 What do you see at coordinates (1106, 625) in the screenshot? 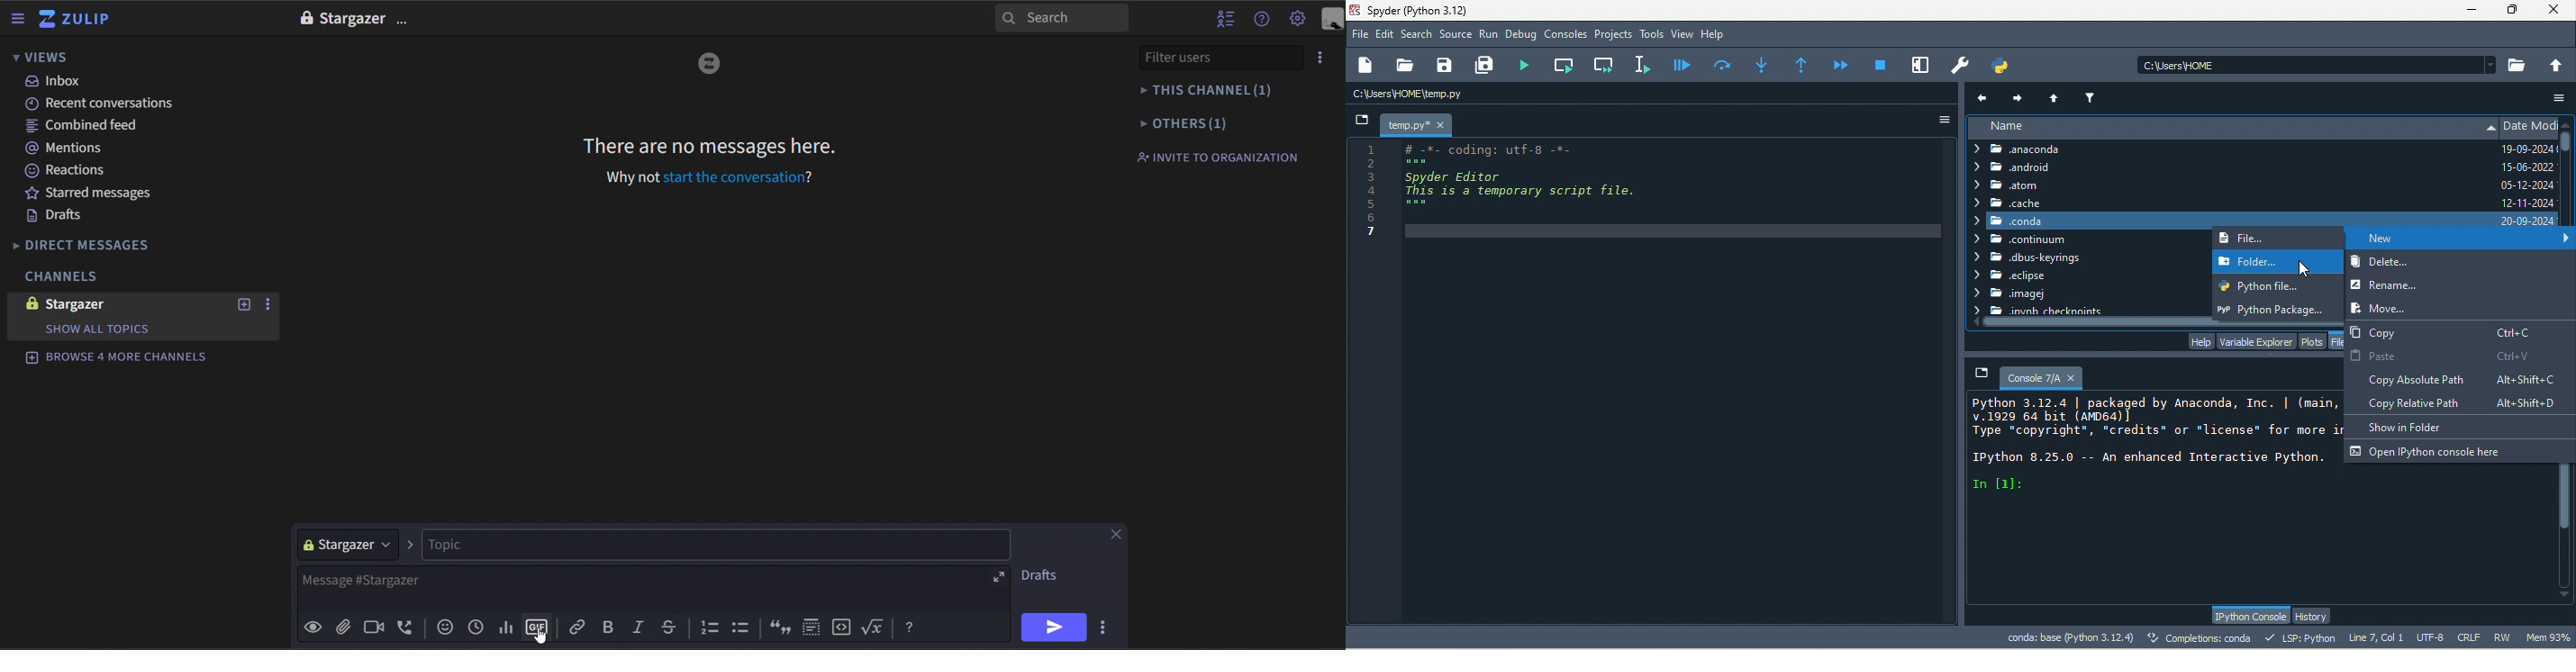
I see `more options` at bounding box center [1106, 625].